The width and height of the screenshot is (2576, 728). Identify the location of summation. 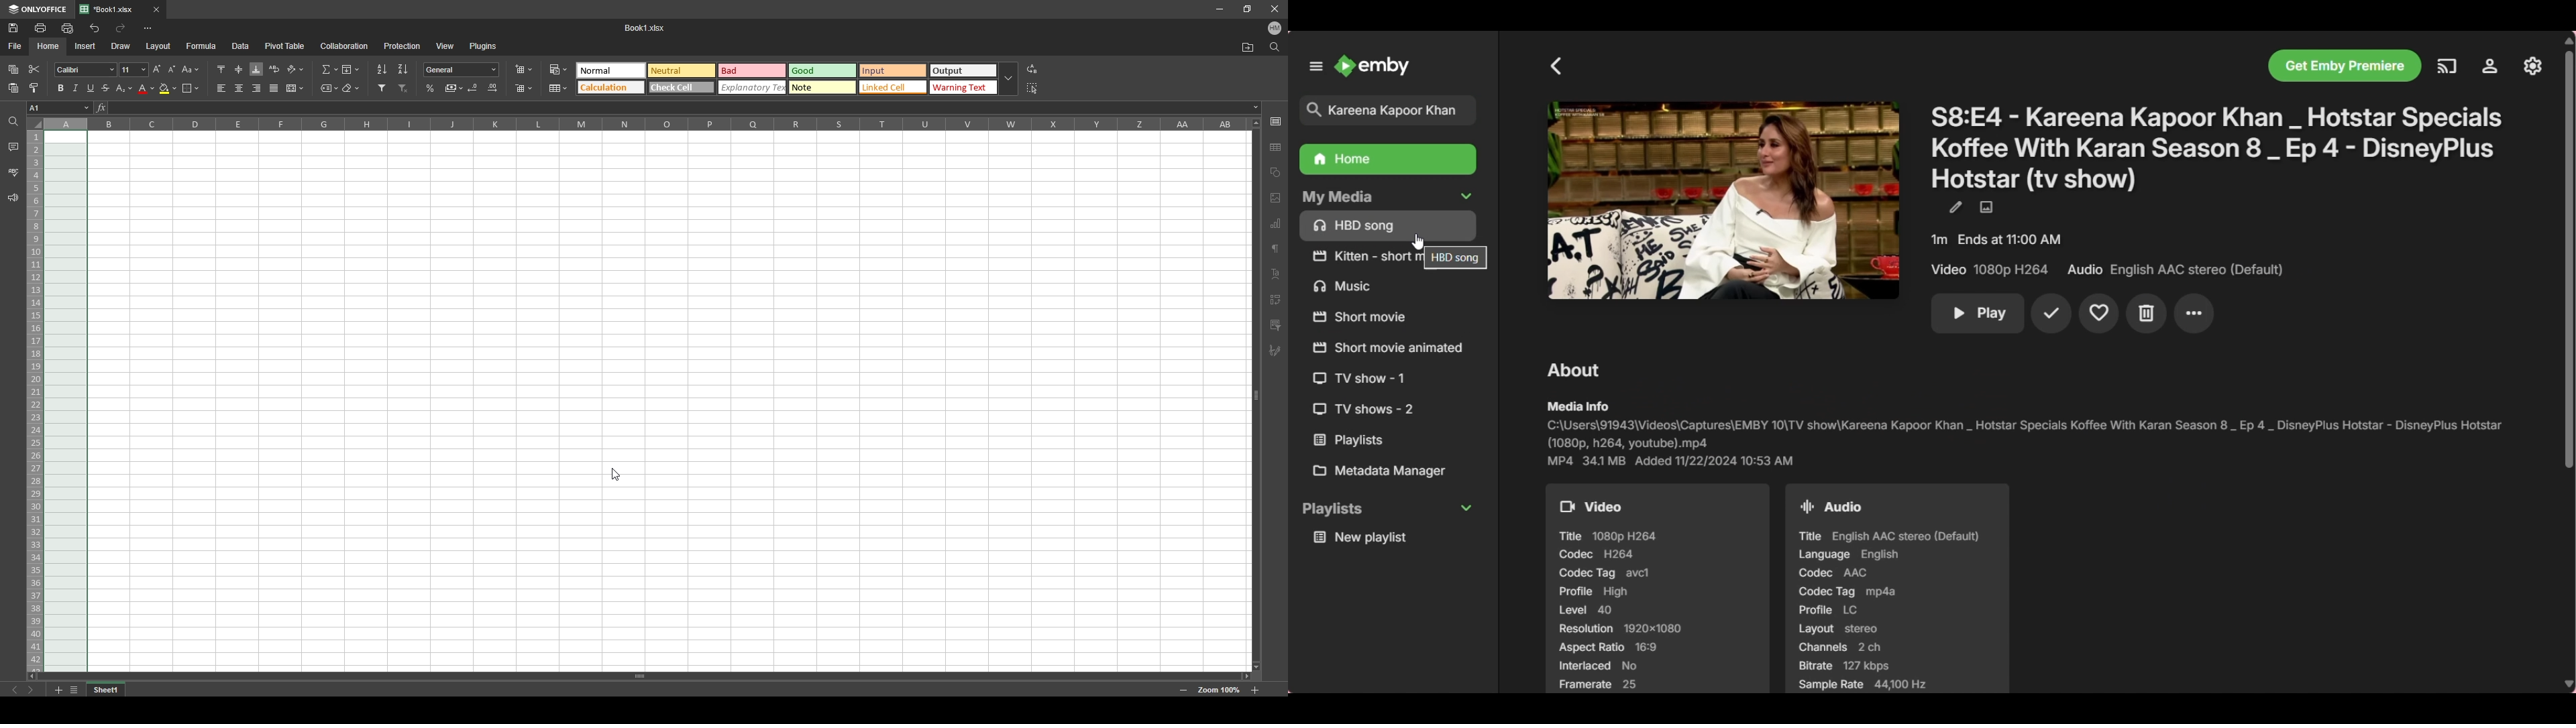
(329, 69).